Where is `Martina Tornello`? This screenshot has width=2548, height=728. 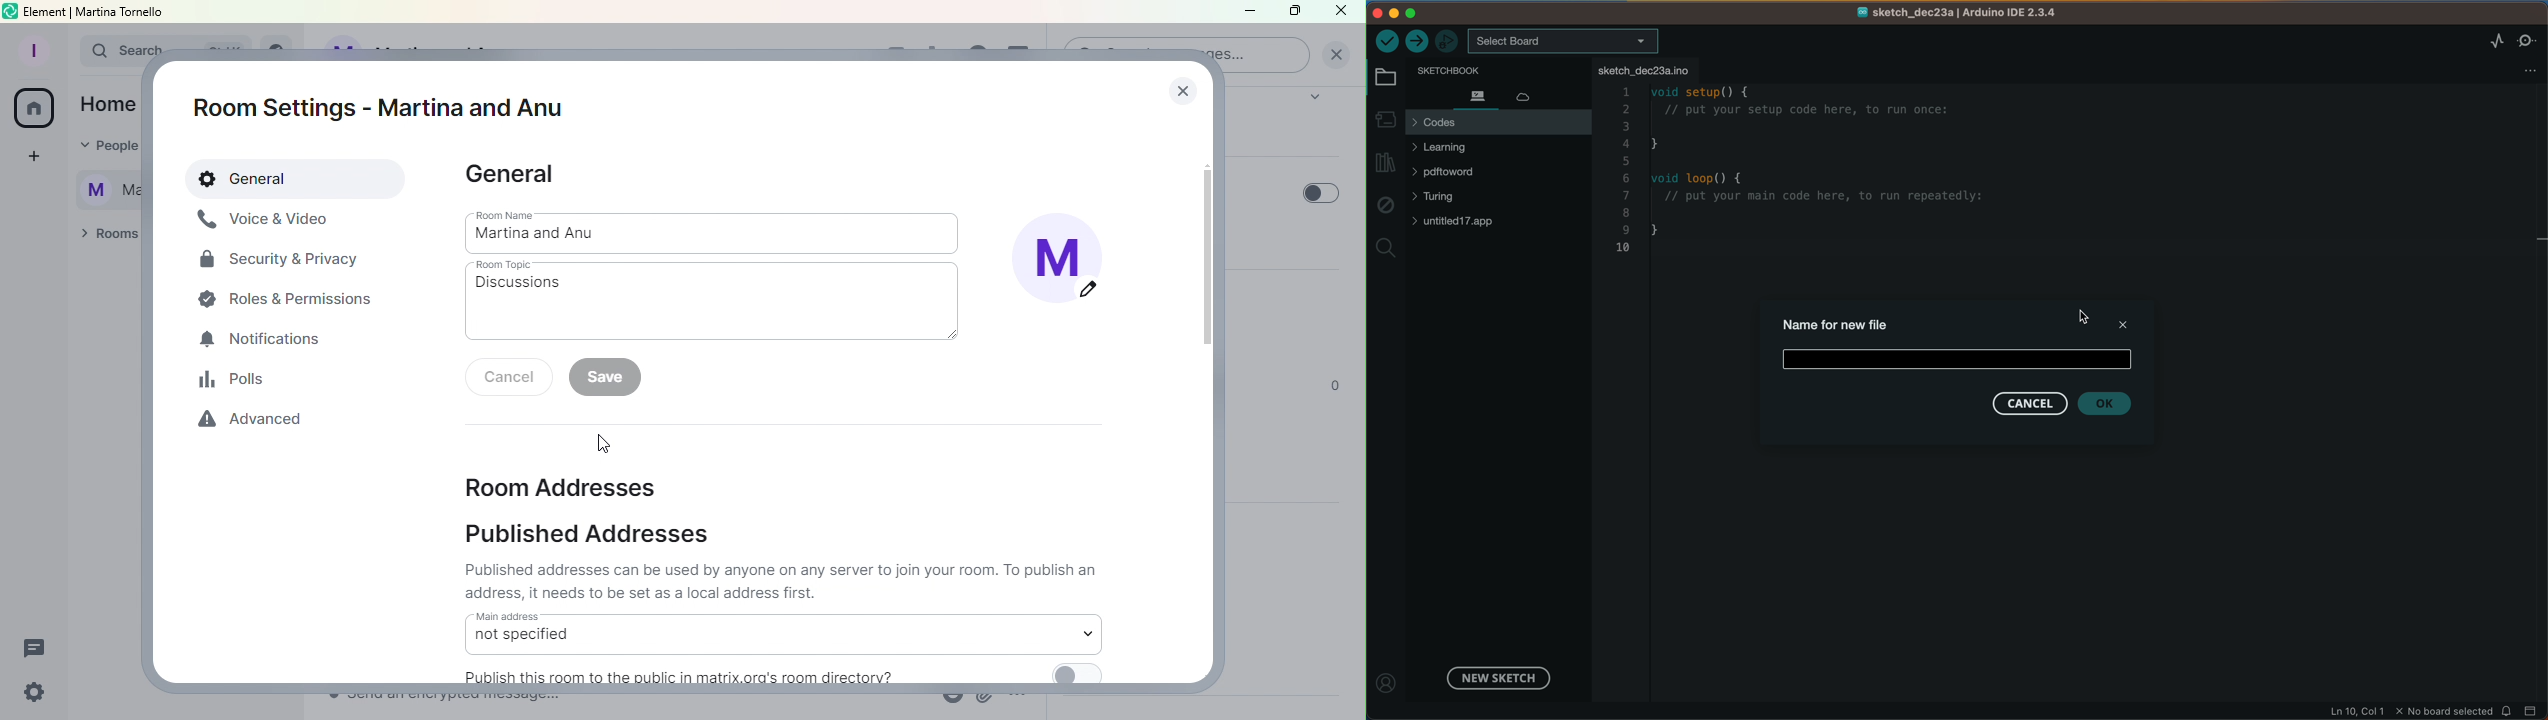 Martina Tornello is located at coordinates (101, 187).